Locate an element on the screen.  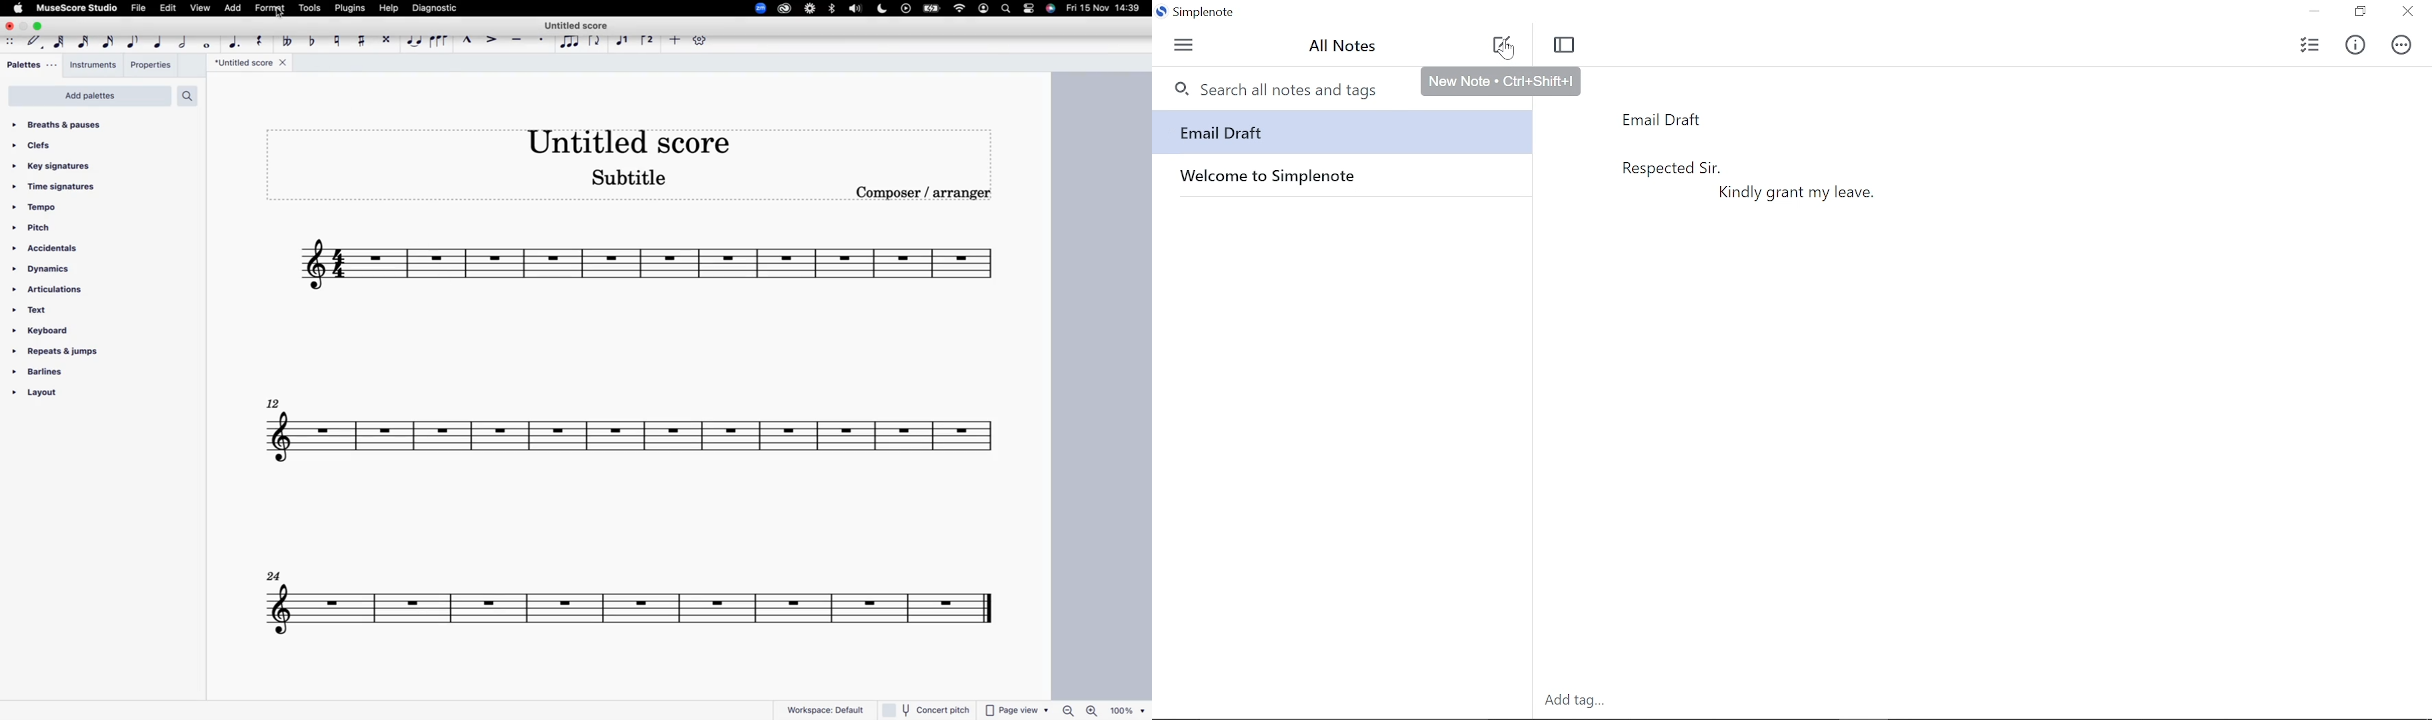
Info is located at coordinates (2354, 44).